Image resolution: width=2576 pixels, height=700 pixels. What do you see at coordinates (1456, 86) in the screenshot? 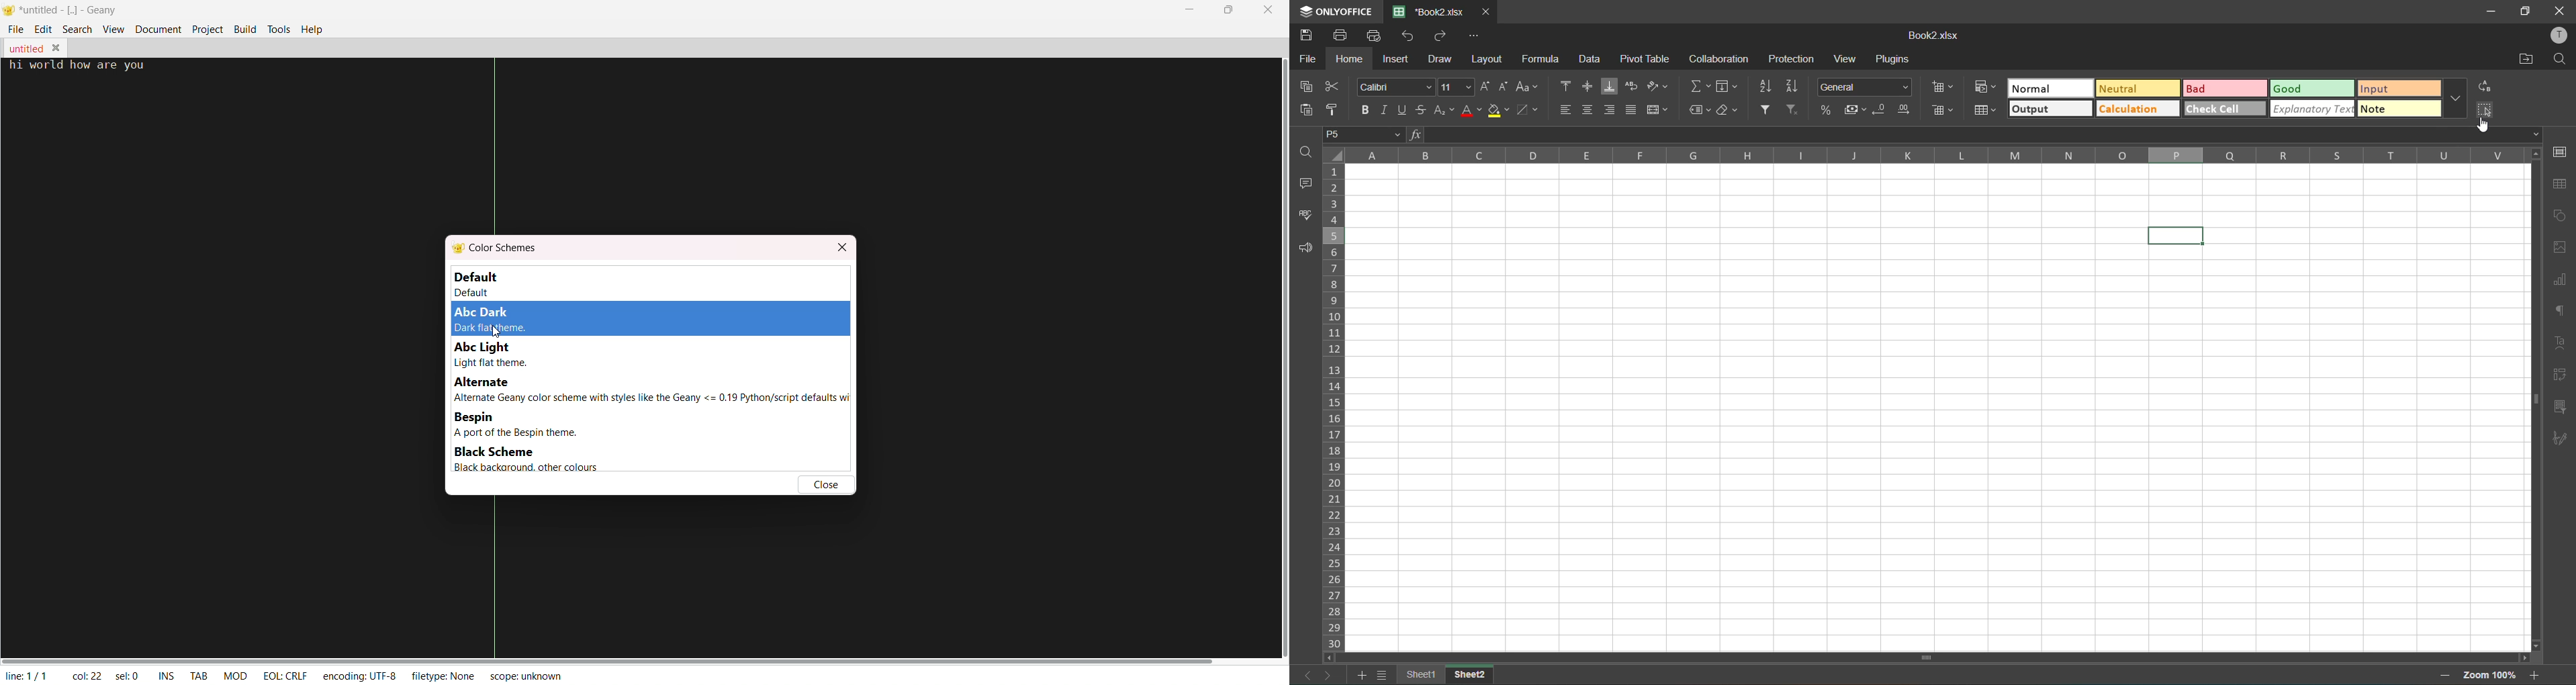
I see `font size` at bounding box center [1456, 86].